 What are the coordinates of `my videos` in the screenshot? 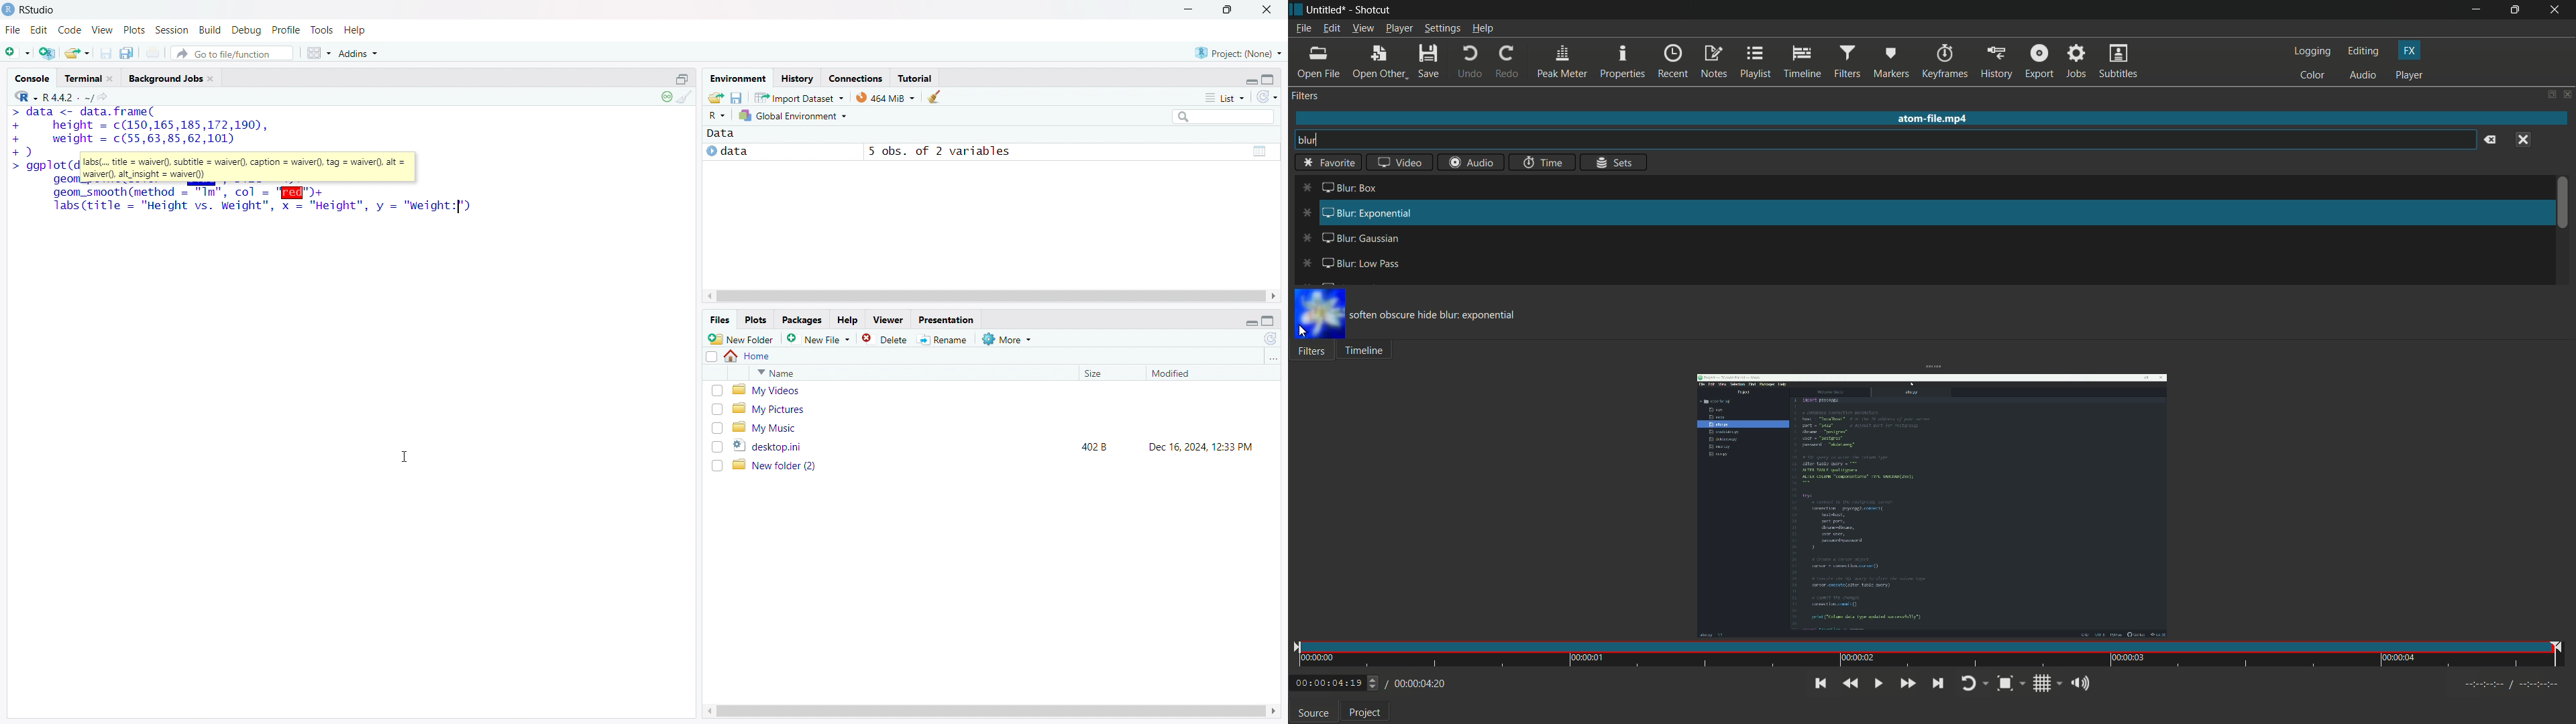 It's located at (1001, 390).